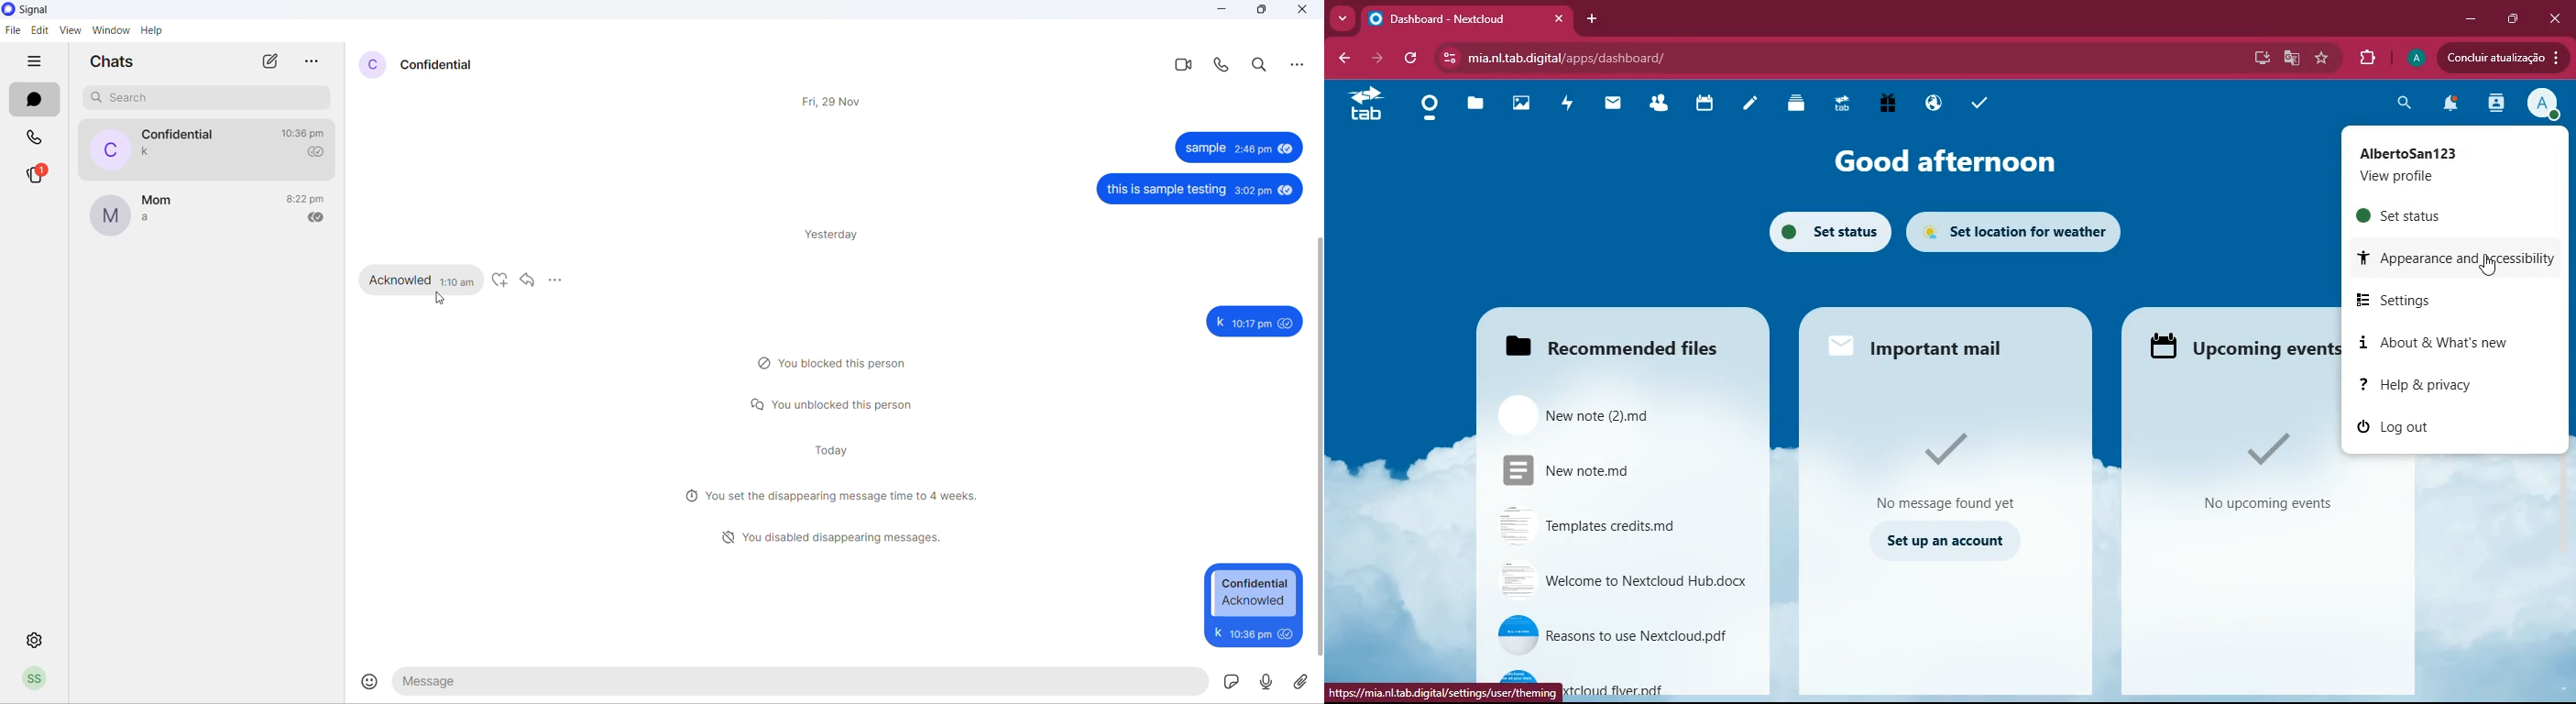 The height and width of the screenshot is (728, 2576). Describe the element at coordinates (1442, 694) in the screenshot. I see `https://mia.nl.tab.digital/settings/user/theming` at that location.